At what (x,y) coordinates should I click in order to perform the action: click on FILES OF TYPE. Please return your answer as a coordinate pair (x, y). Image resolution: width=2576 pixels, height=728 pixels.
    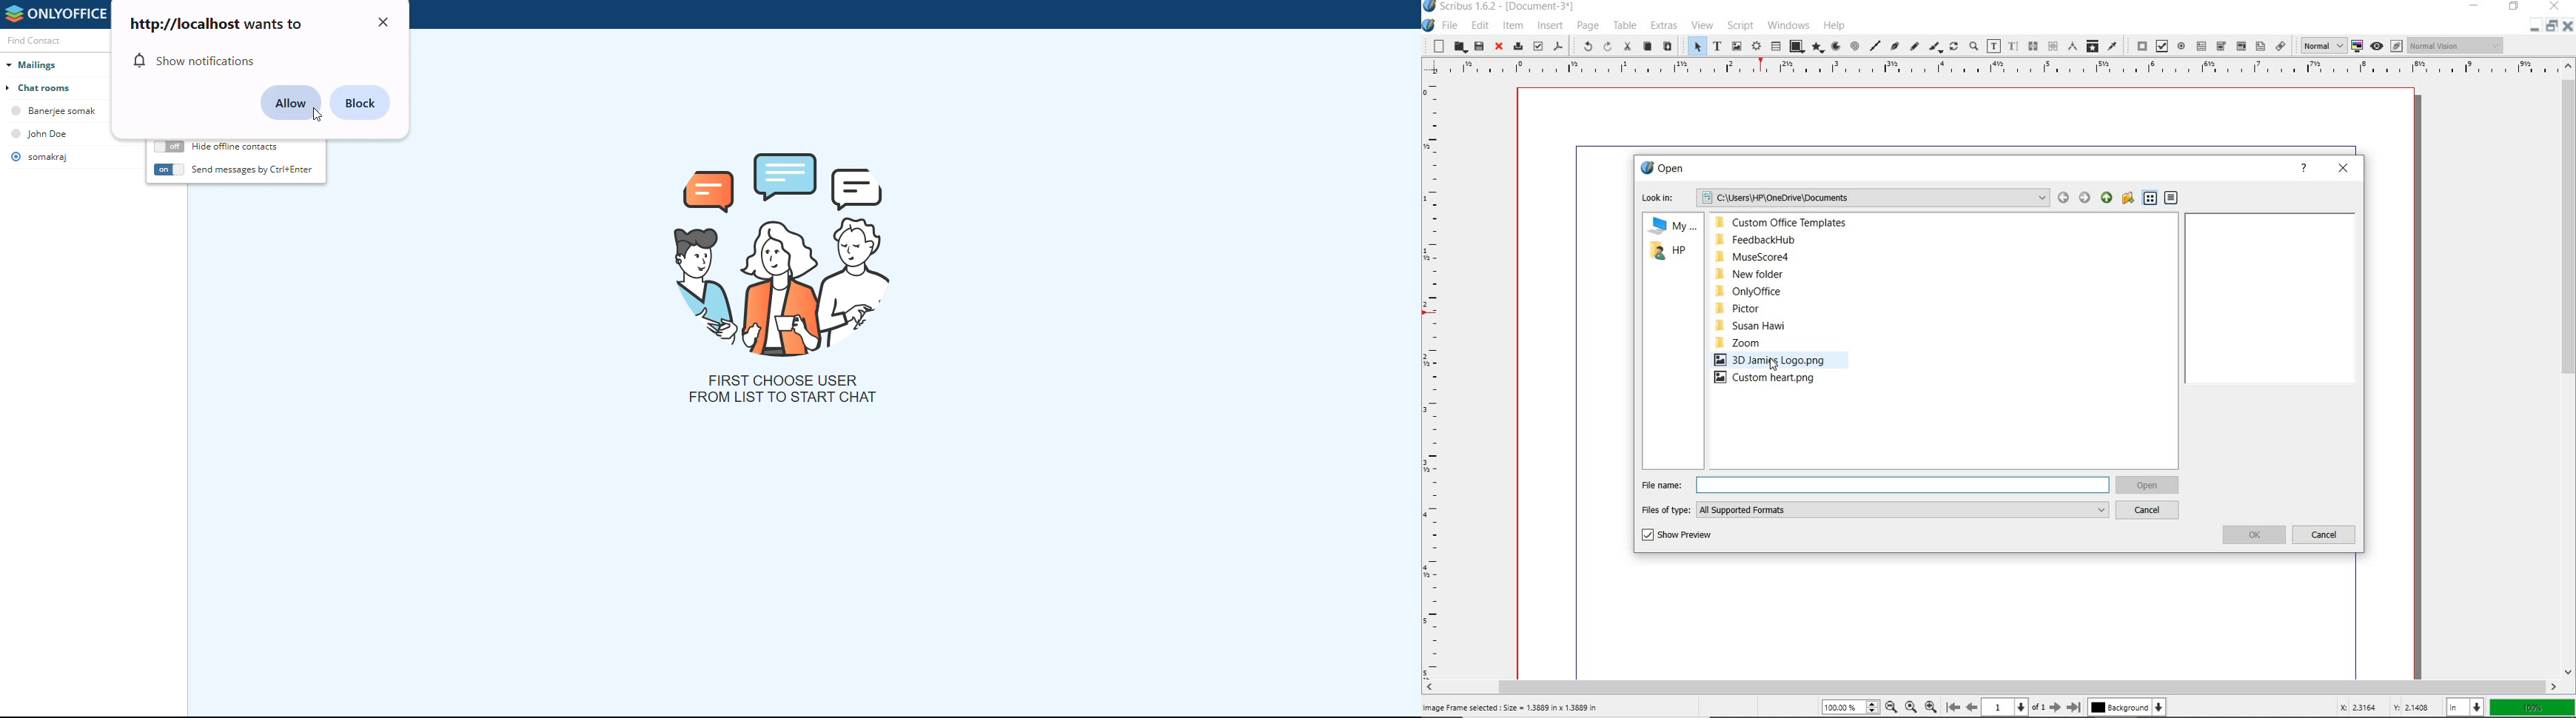
    Looking at the image, I should click on (1875, 508).